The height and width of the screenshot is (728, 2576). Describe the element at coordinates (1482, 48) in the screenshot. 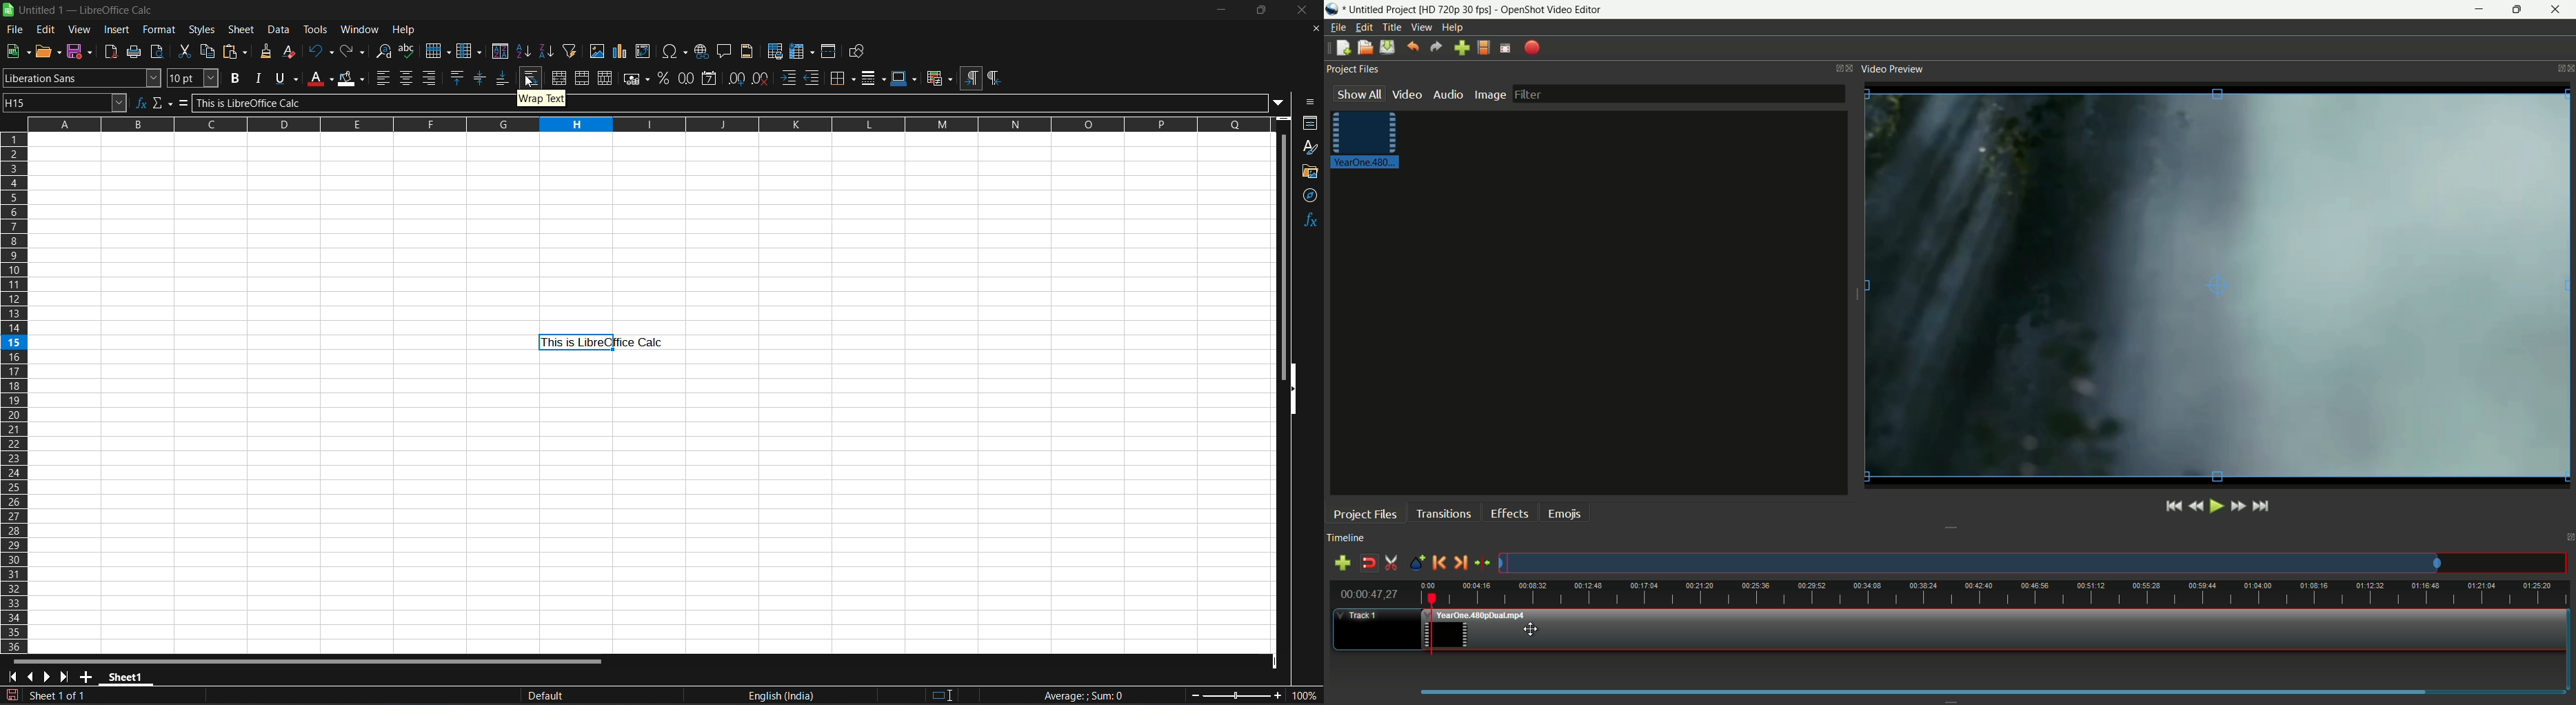

I see `profile` at that location.